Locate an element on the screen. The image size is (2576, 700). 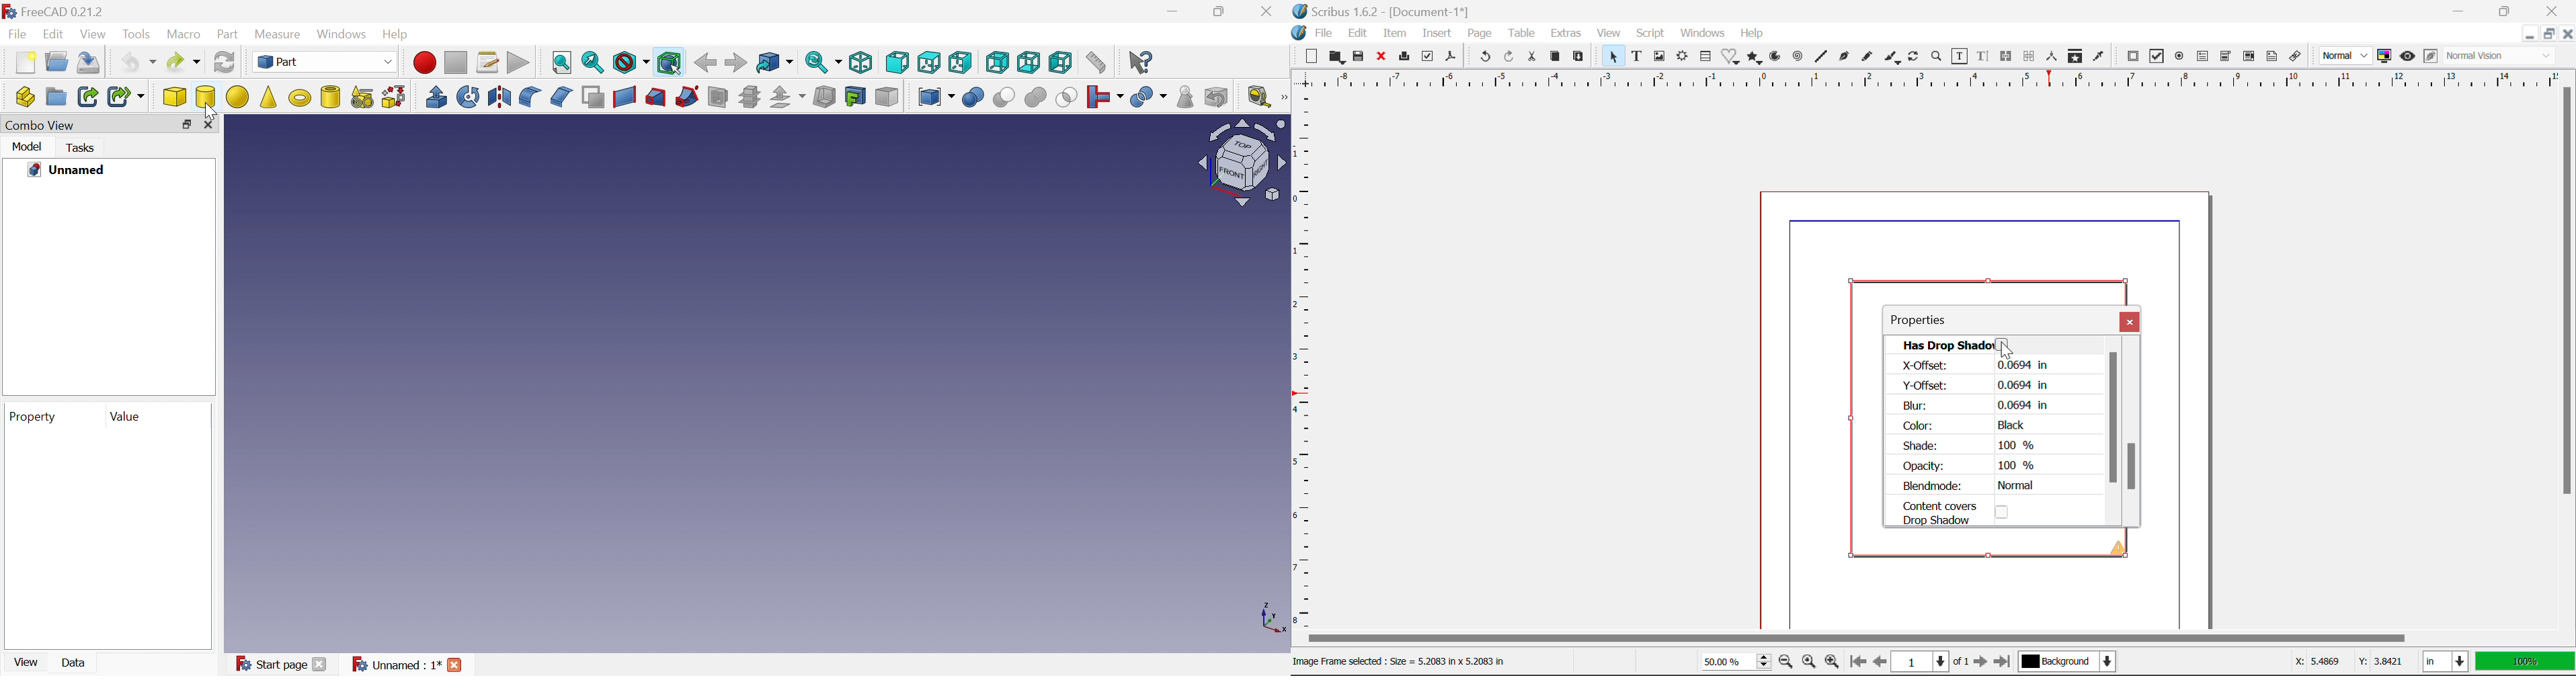
Normal is located at coordinates (2347, 56).